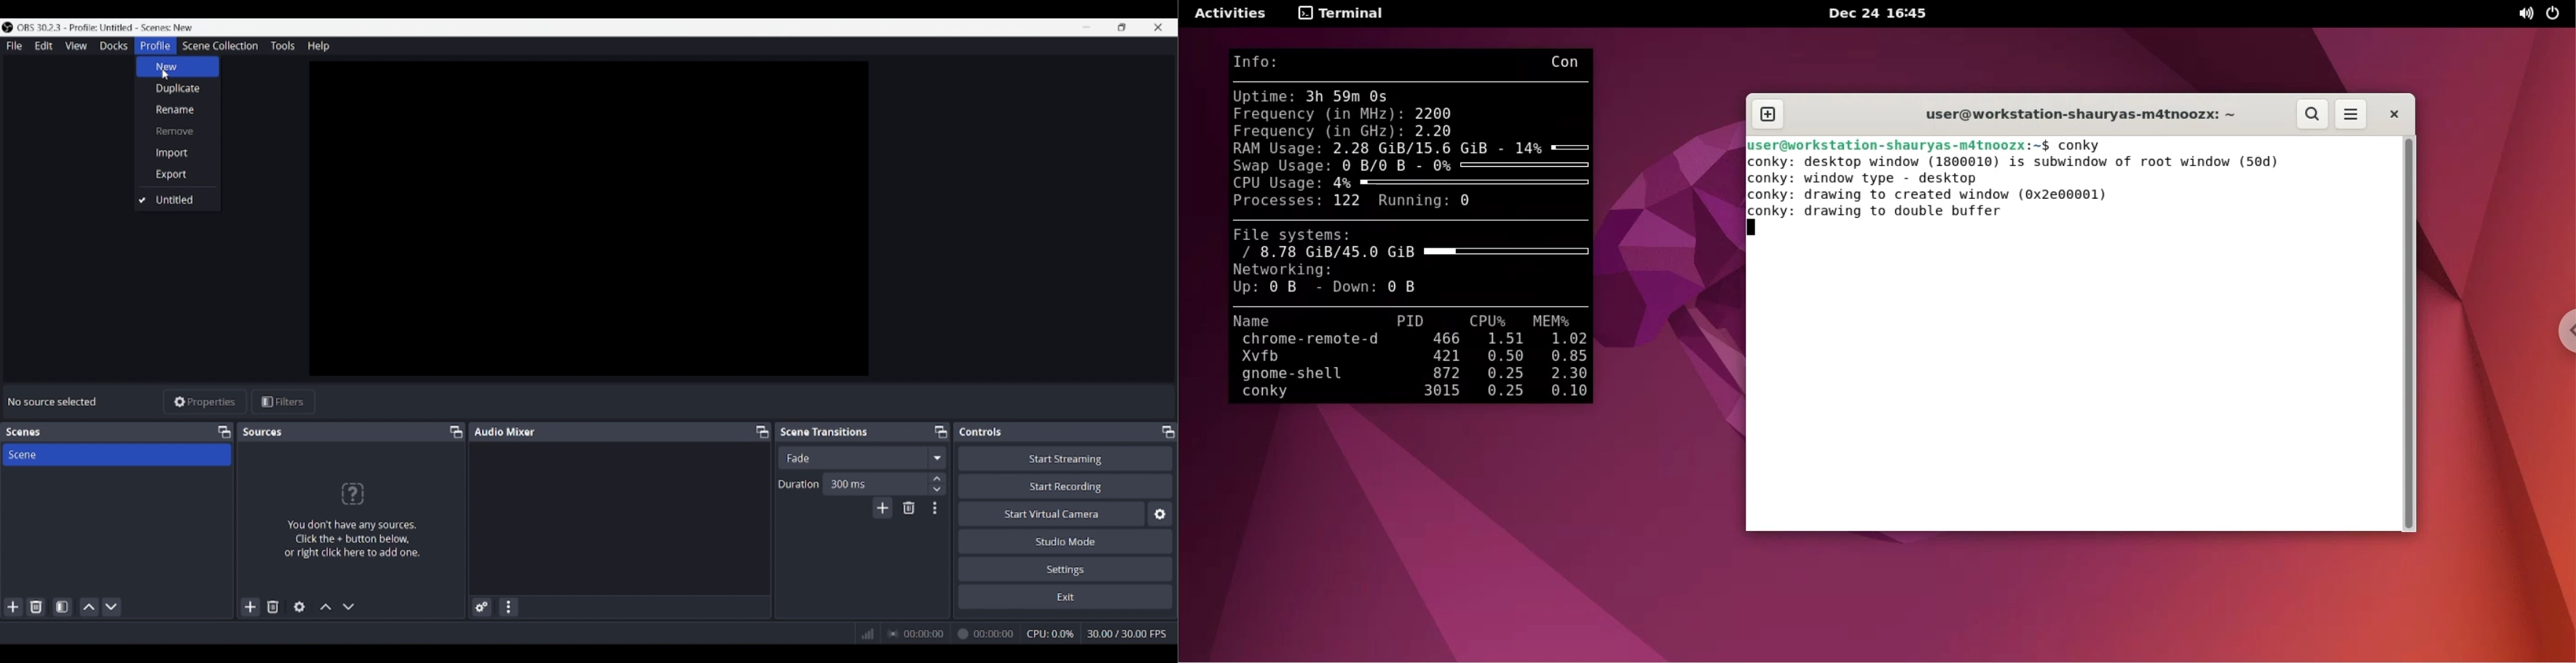 Image resolution: width=2576 pixels, height=672 pixels. What do you see at coordinates (43, 46) in the screenshot?
I see `Edit menu` at bounding box center [43, 46].